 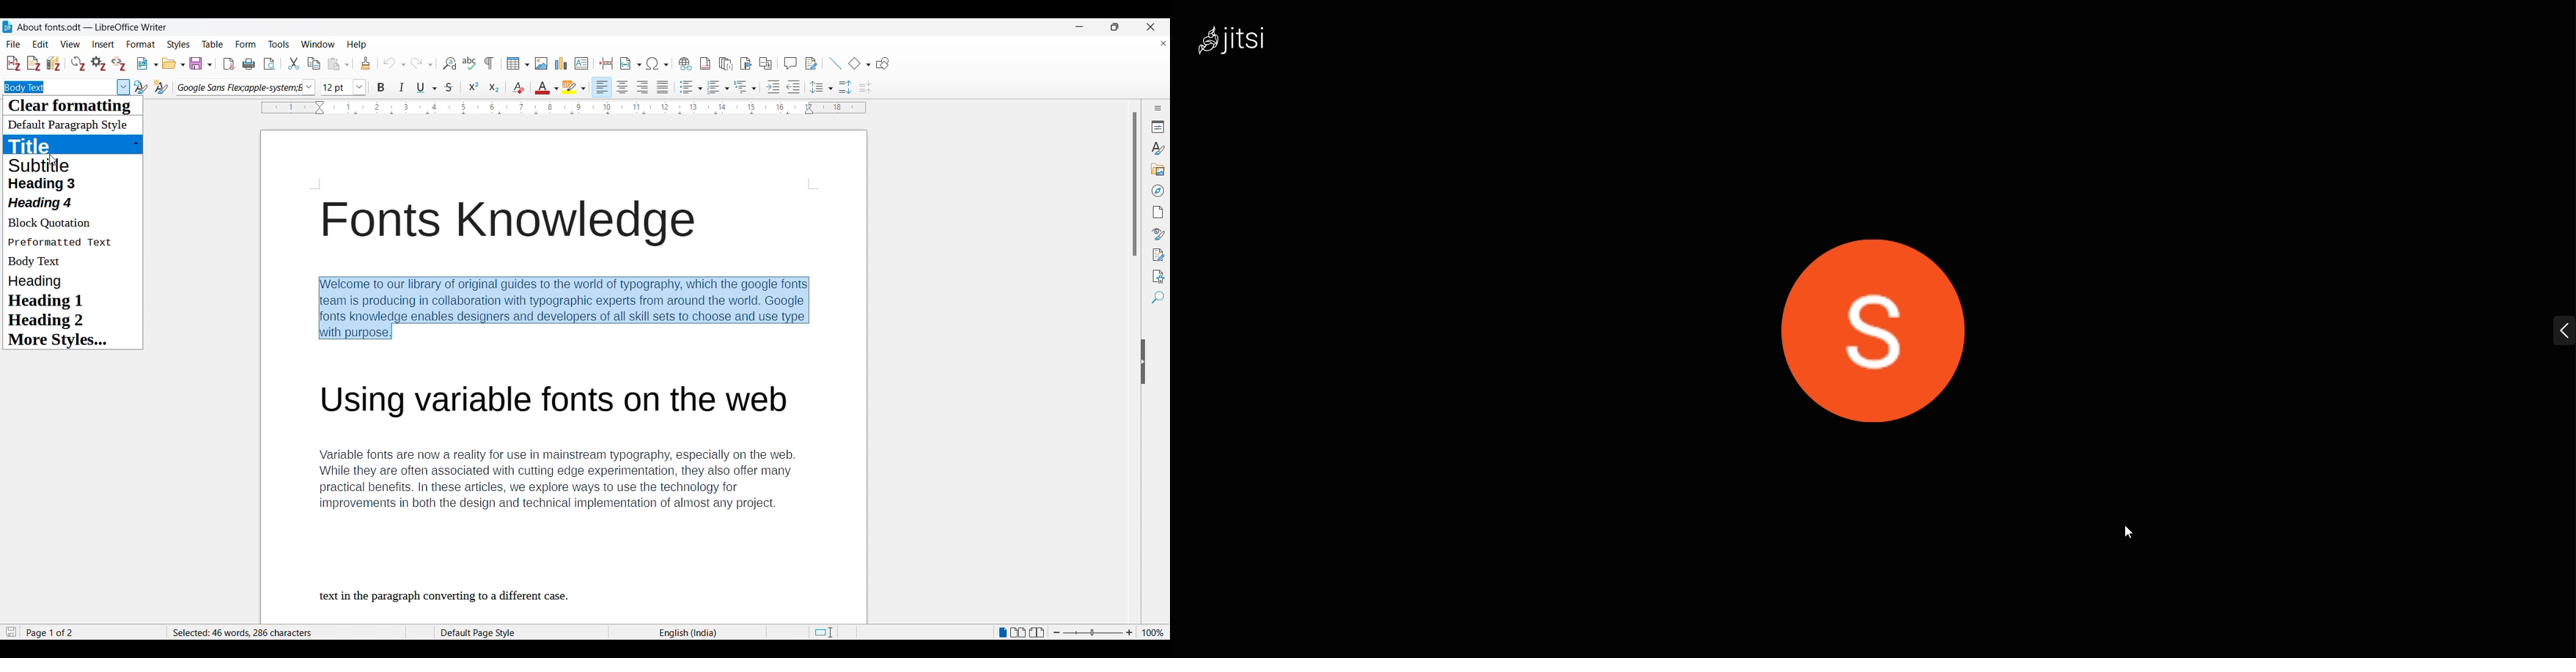 I want to click on Cut, so click(x=294, y=63).